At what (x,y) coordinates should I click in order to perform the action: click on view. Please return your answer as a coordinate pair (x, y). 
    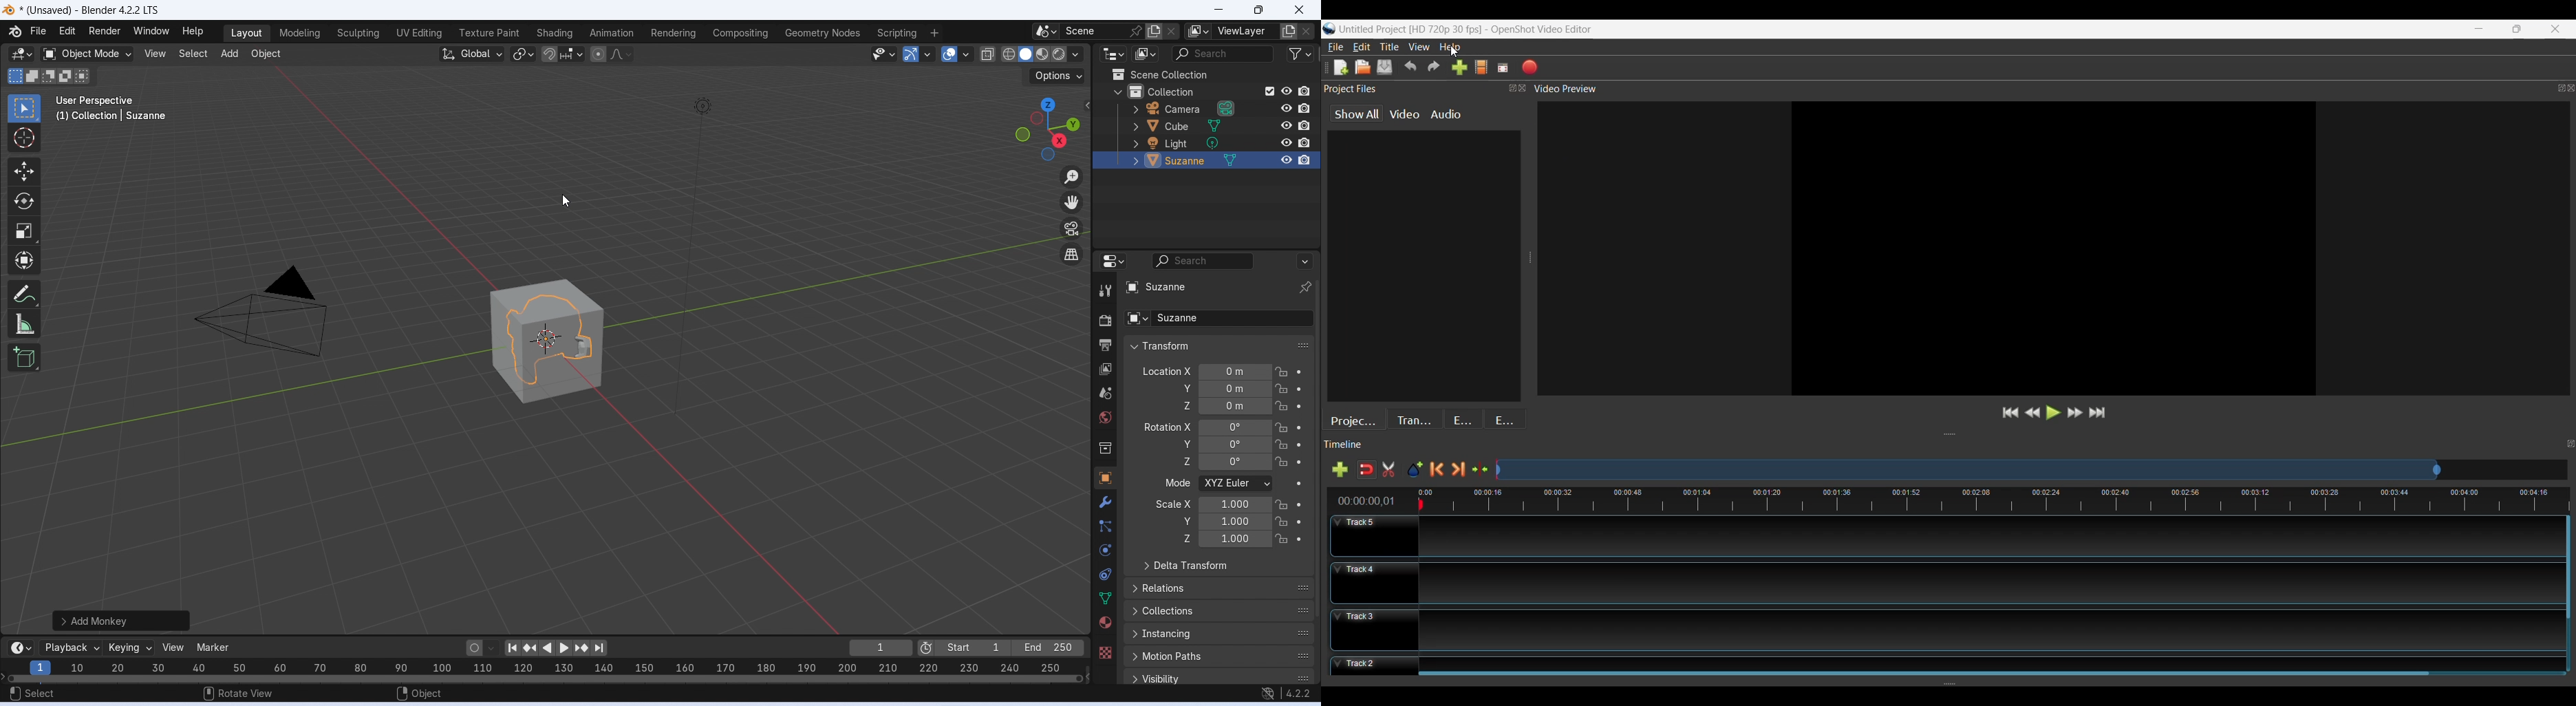
    Looking at the image, I should click on (175, 647).